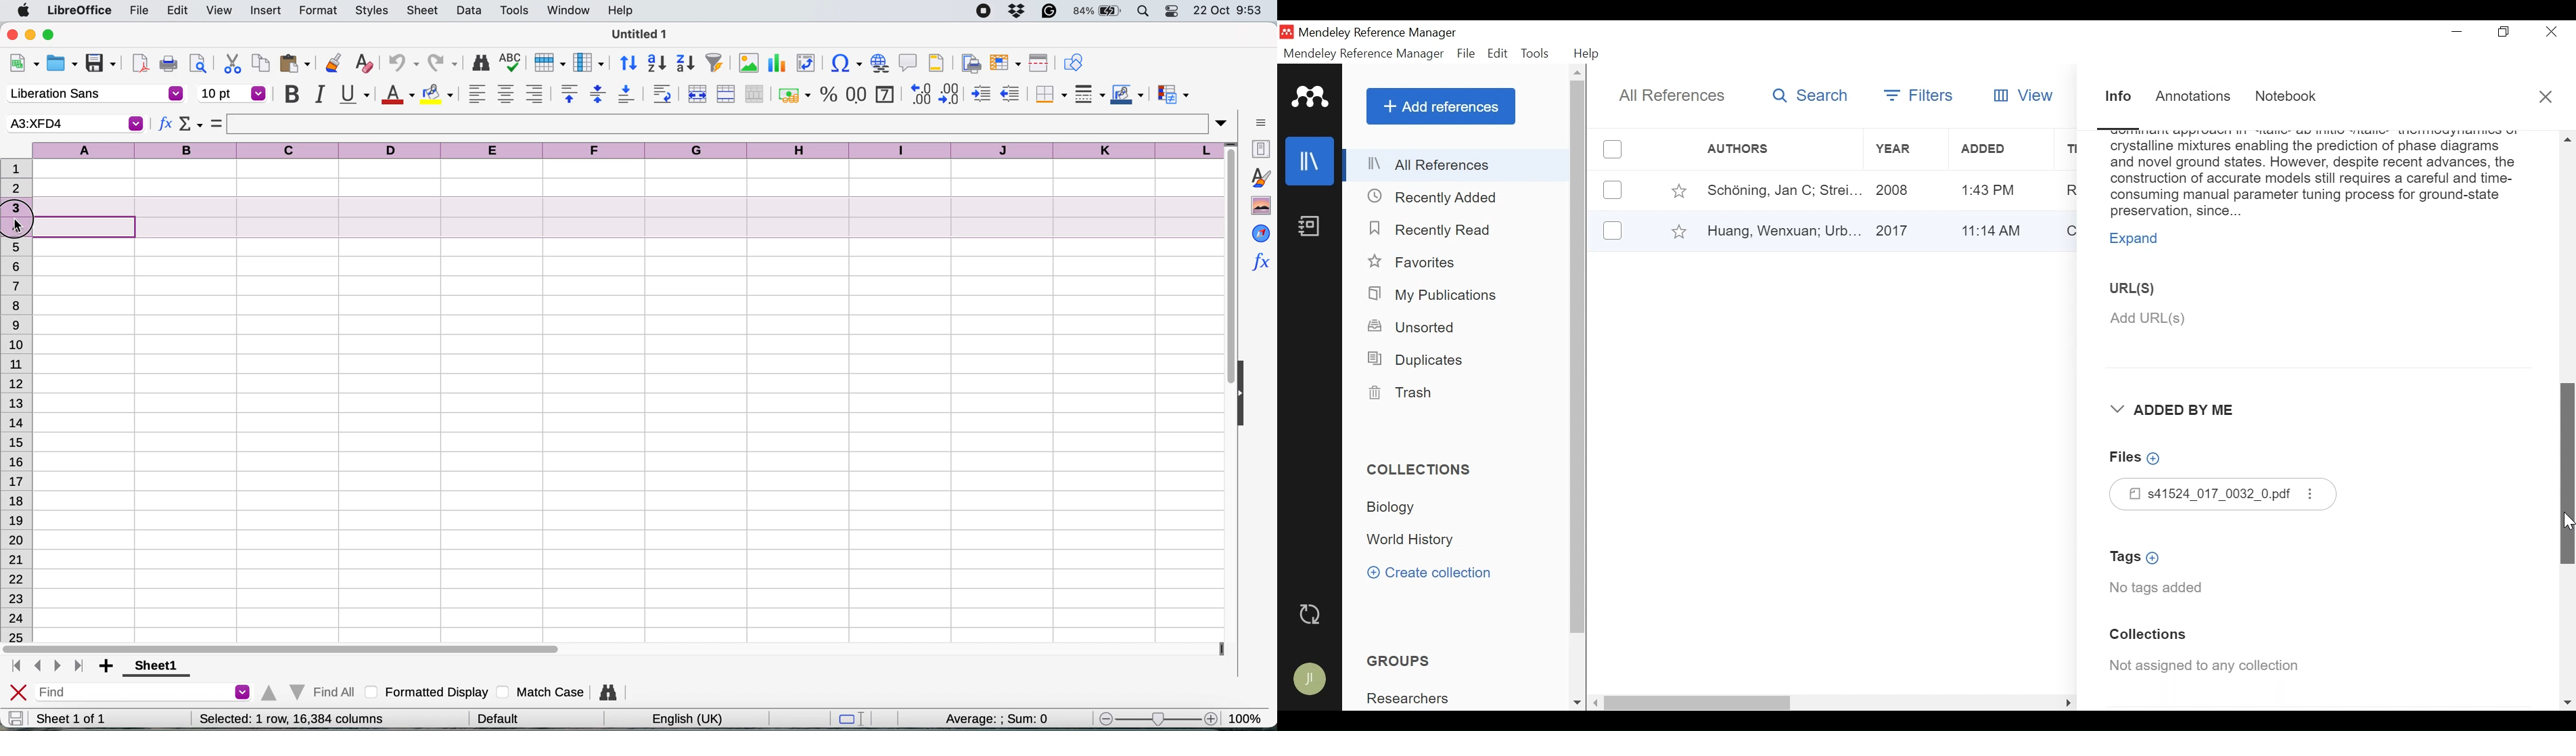  What do you see at coordinates (196, 63) in the screenshot?
I see `print preview` at bounding box center [196, 63].